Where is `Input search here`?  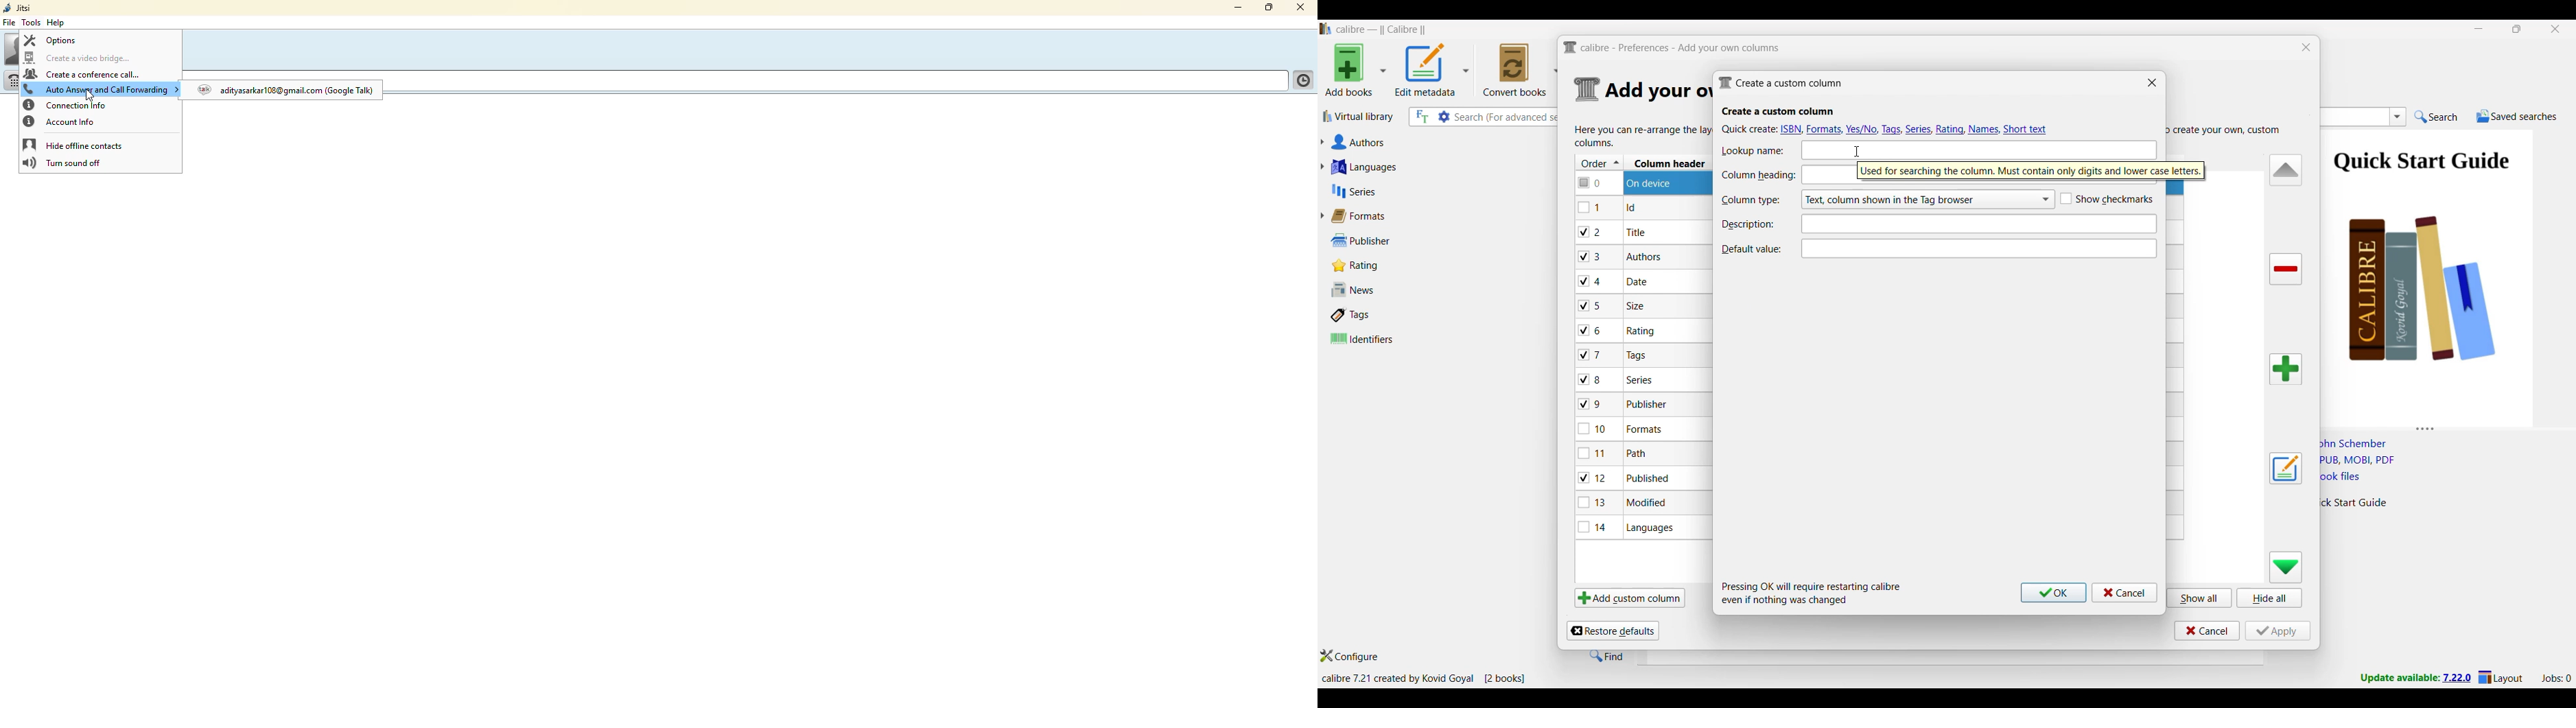
Input search here is located at coordinates (1508, 117).